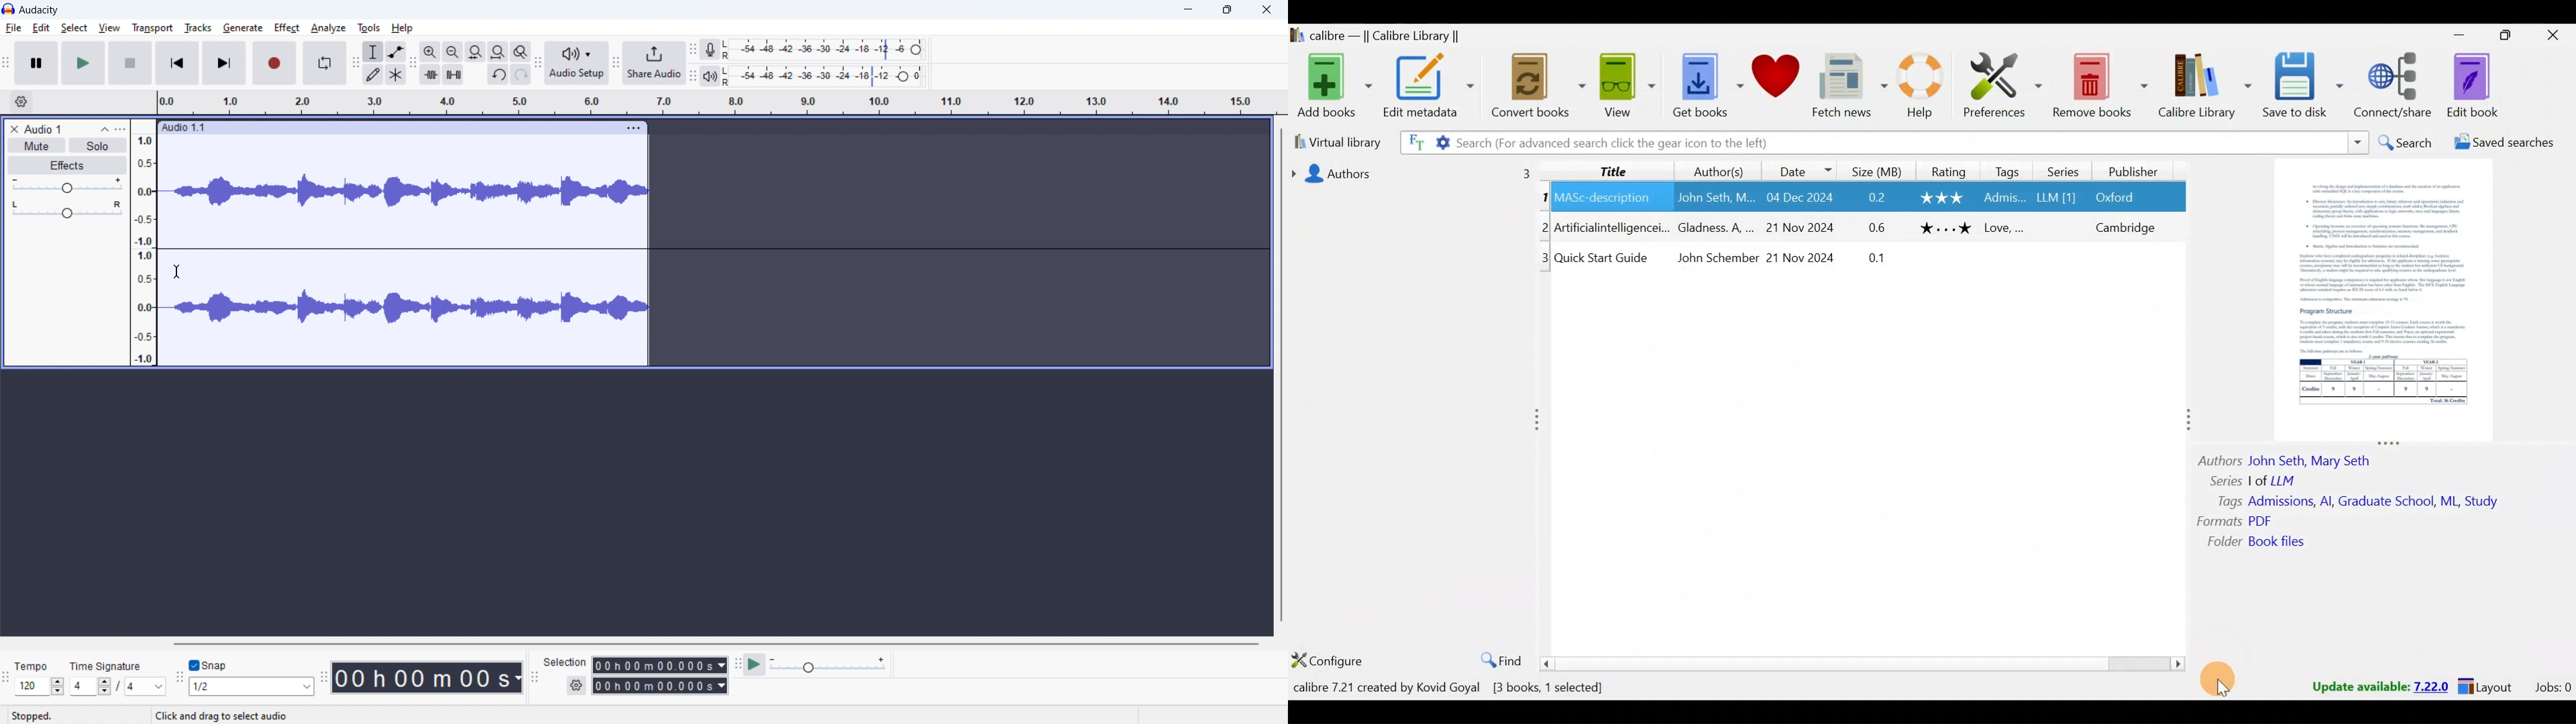 The image size is (2576, 728). What do you see at coordinates (176, 272) in the screenshot?
I see `cursor` at bounding box center [176, 272].